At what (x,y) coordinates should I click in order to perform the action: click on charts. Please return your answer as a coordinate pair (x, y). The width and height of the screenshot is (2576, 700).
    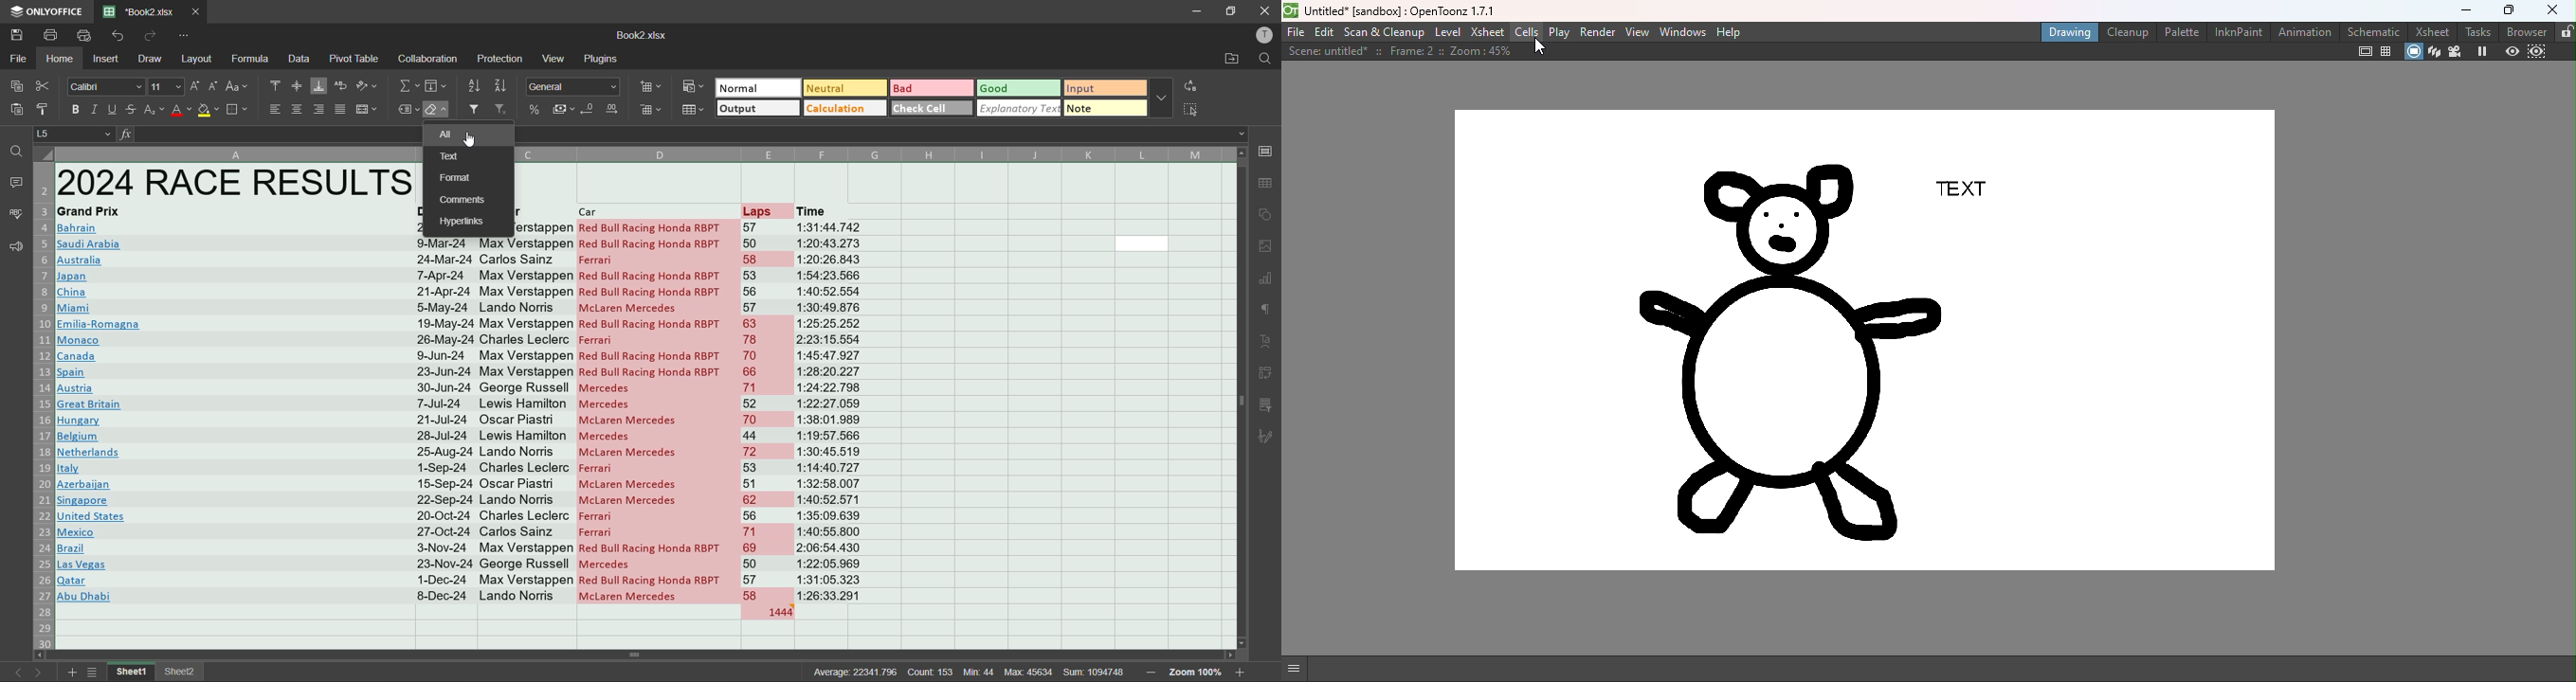
    Looking at the image, I should click on (1265, 281).